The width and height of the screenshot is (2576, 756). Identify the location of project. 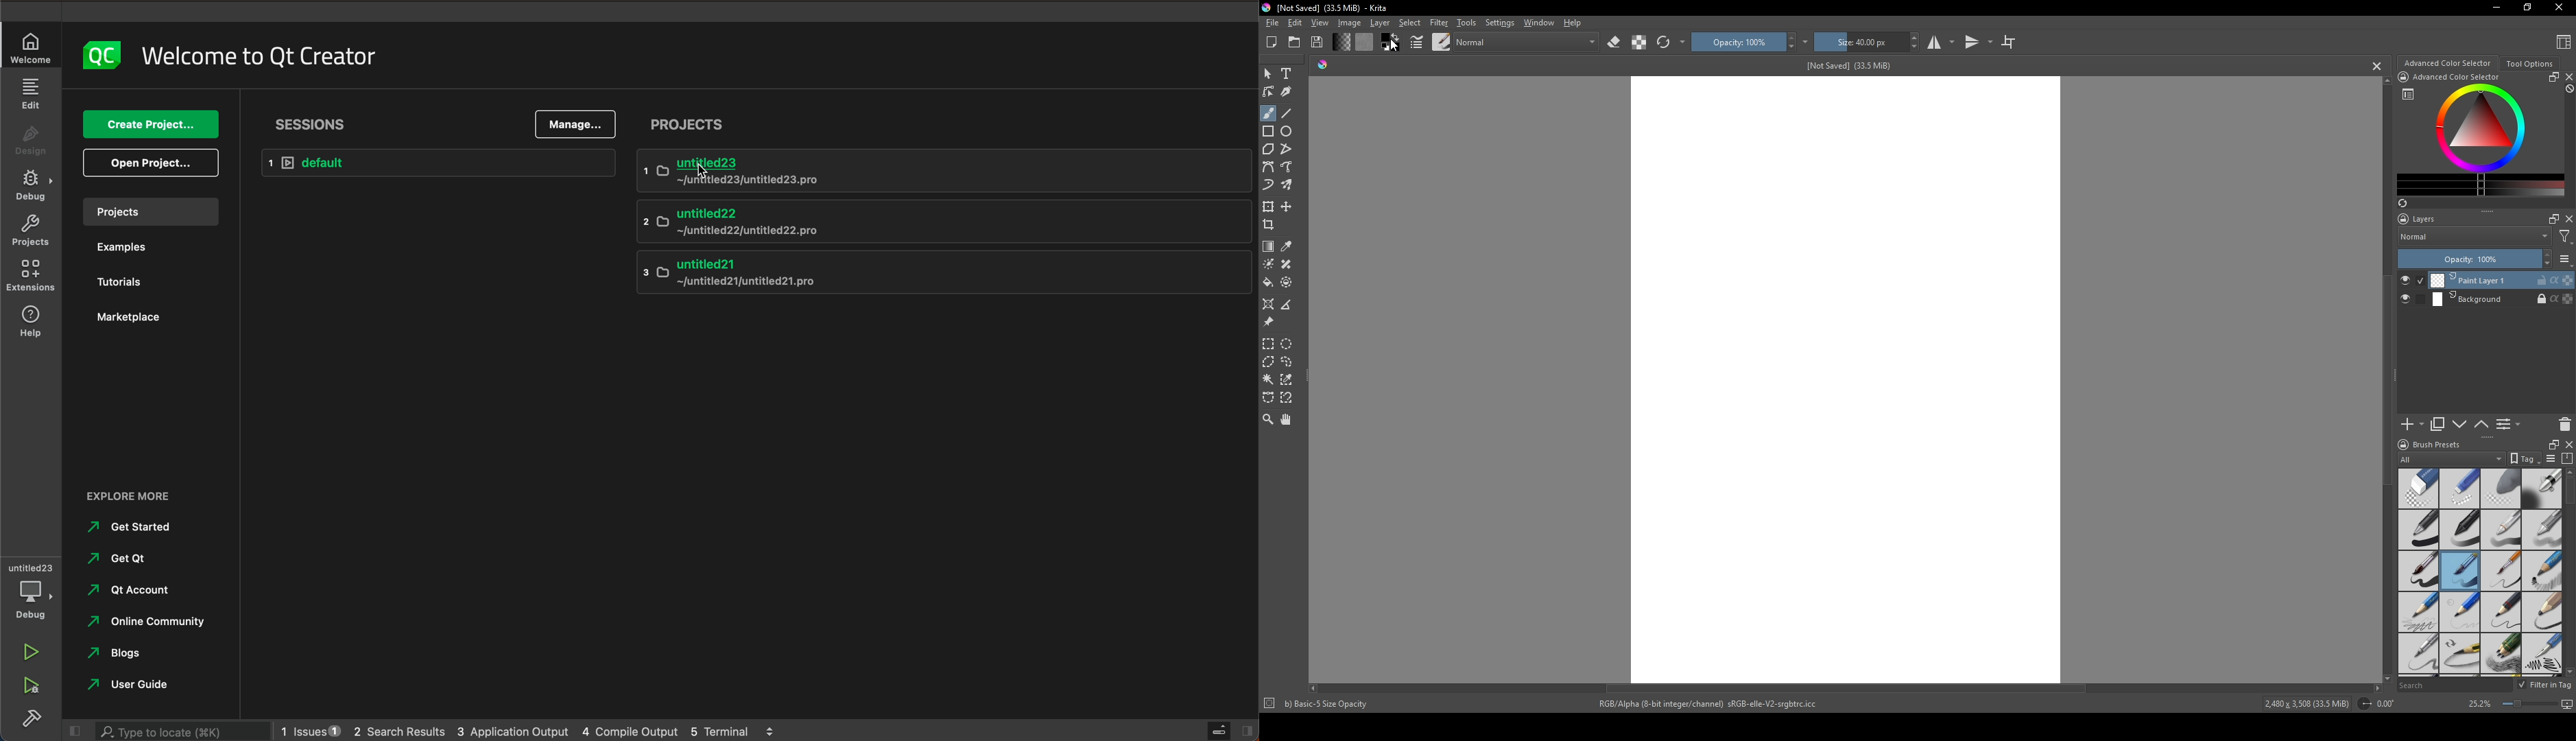
(690, 126).